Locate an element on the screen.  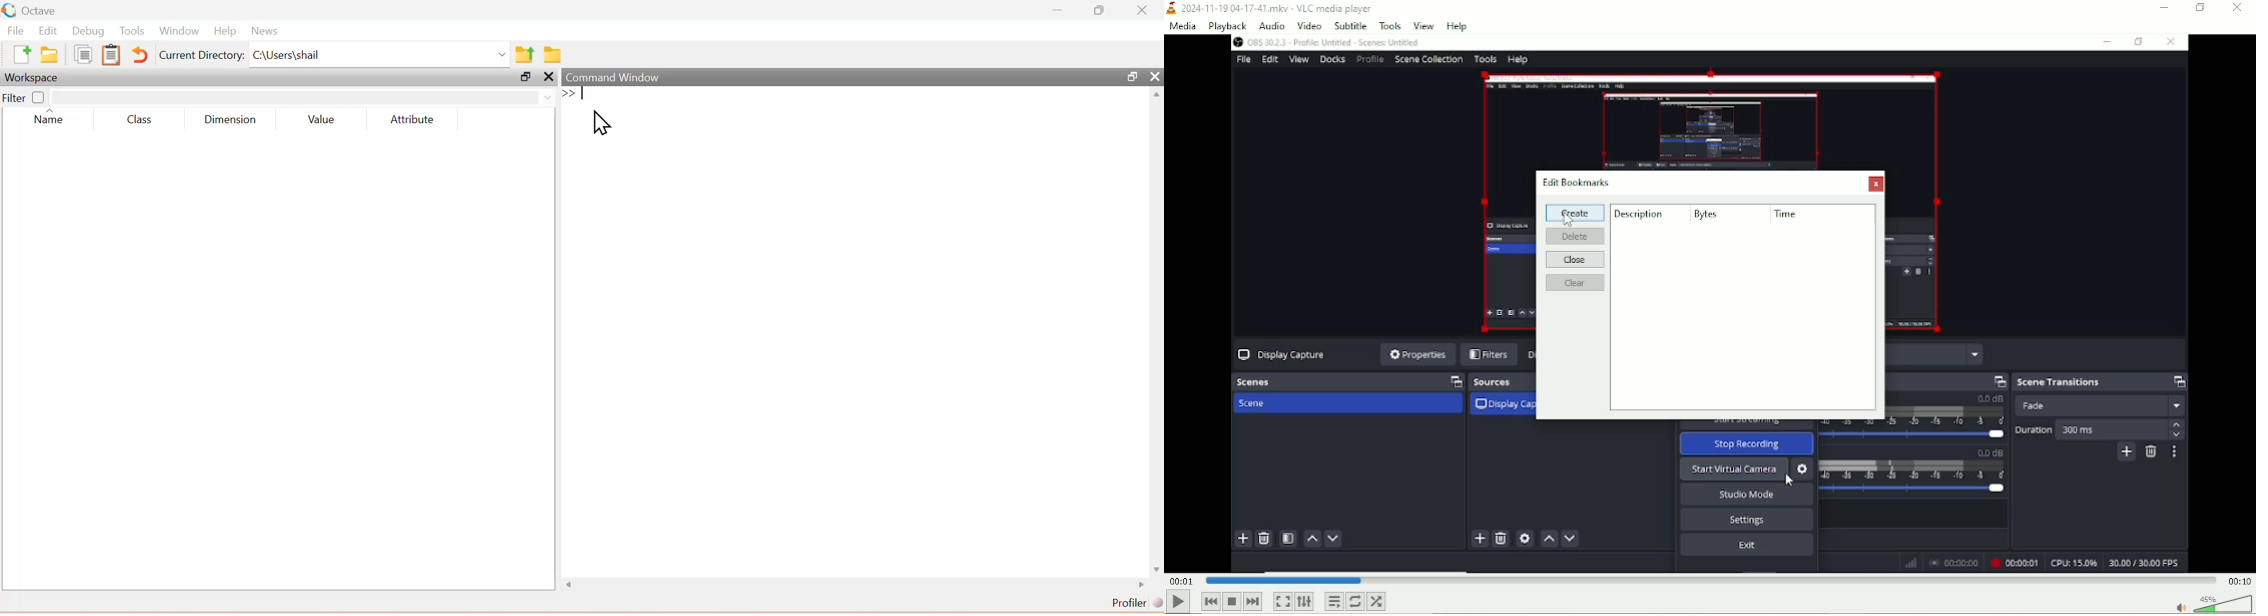
video is located at coordinates (1730, 102).